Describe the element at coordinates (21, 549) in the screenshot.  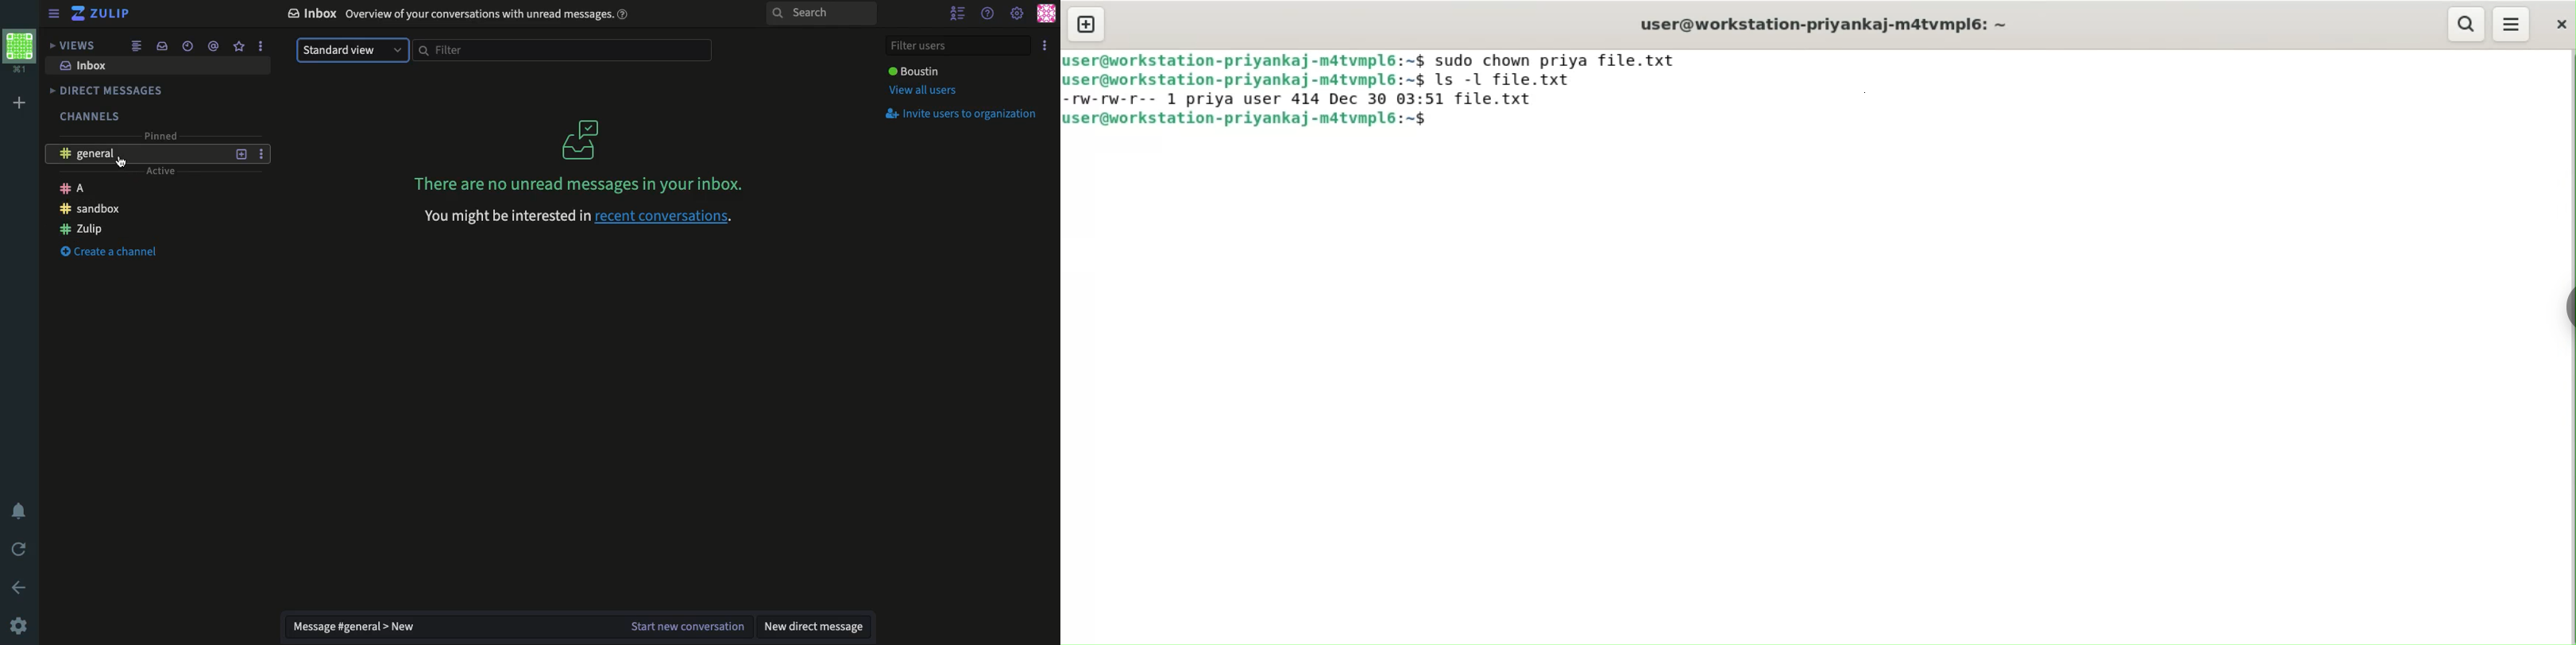
I see `Refresh` at that location.